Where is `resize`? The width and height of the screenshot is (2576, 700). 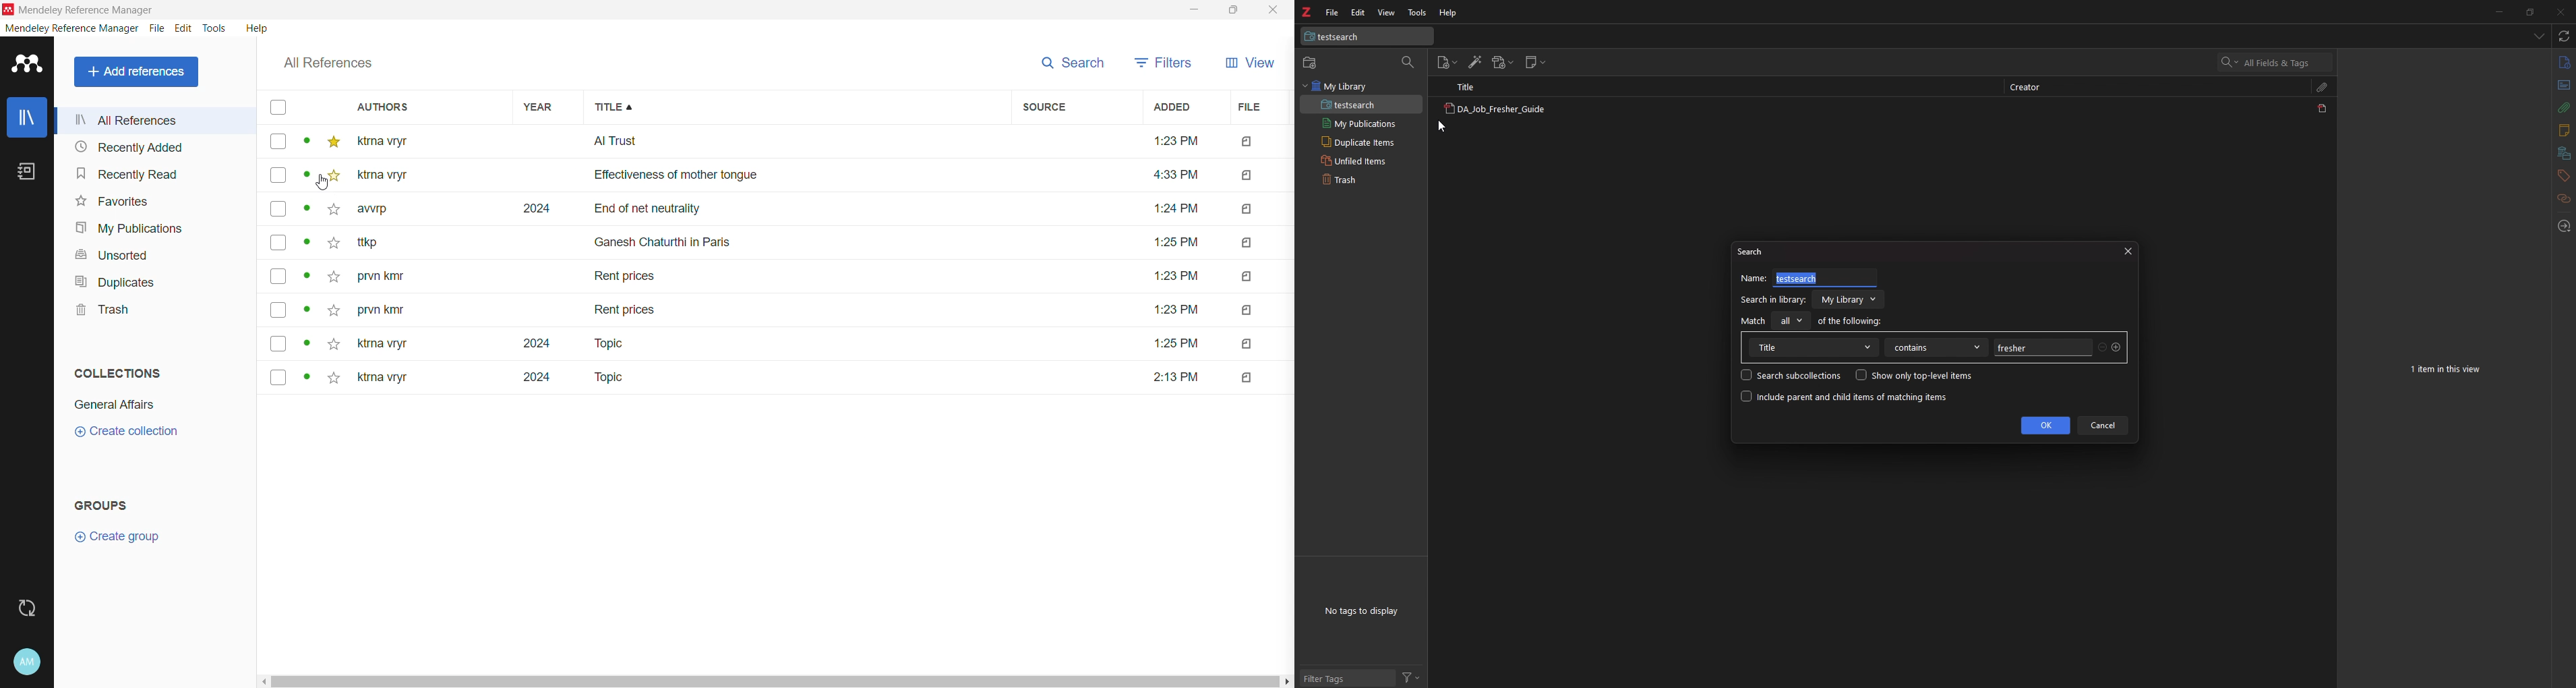
resize is located at coordinates (2529, 11).